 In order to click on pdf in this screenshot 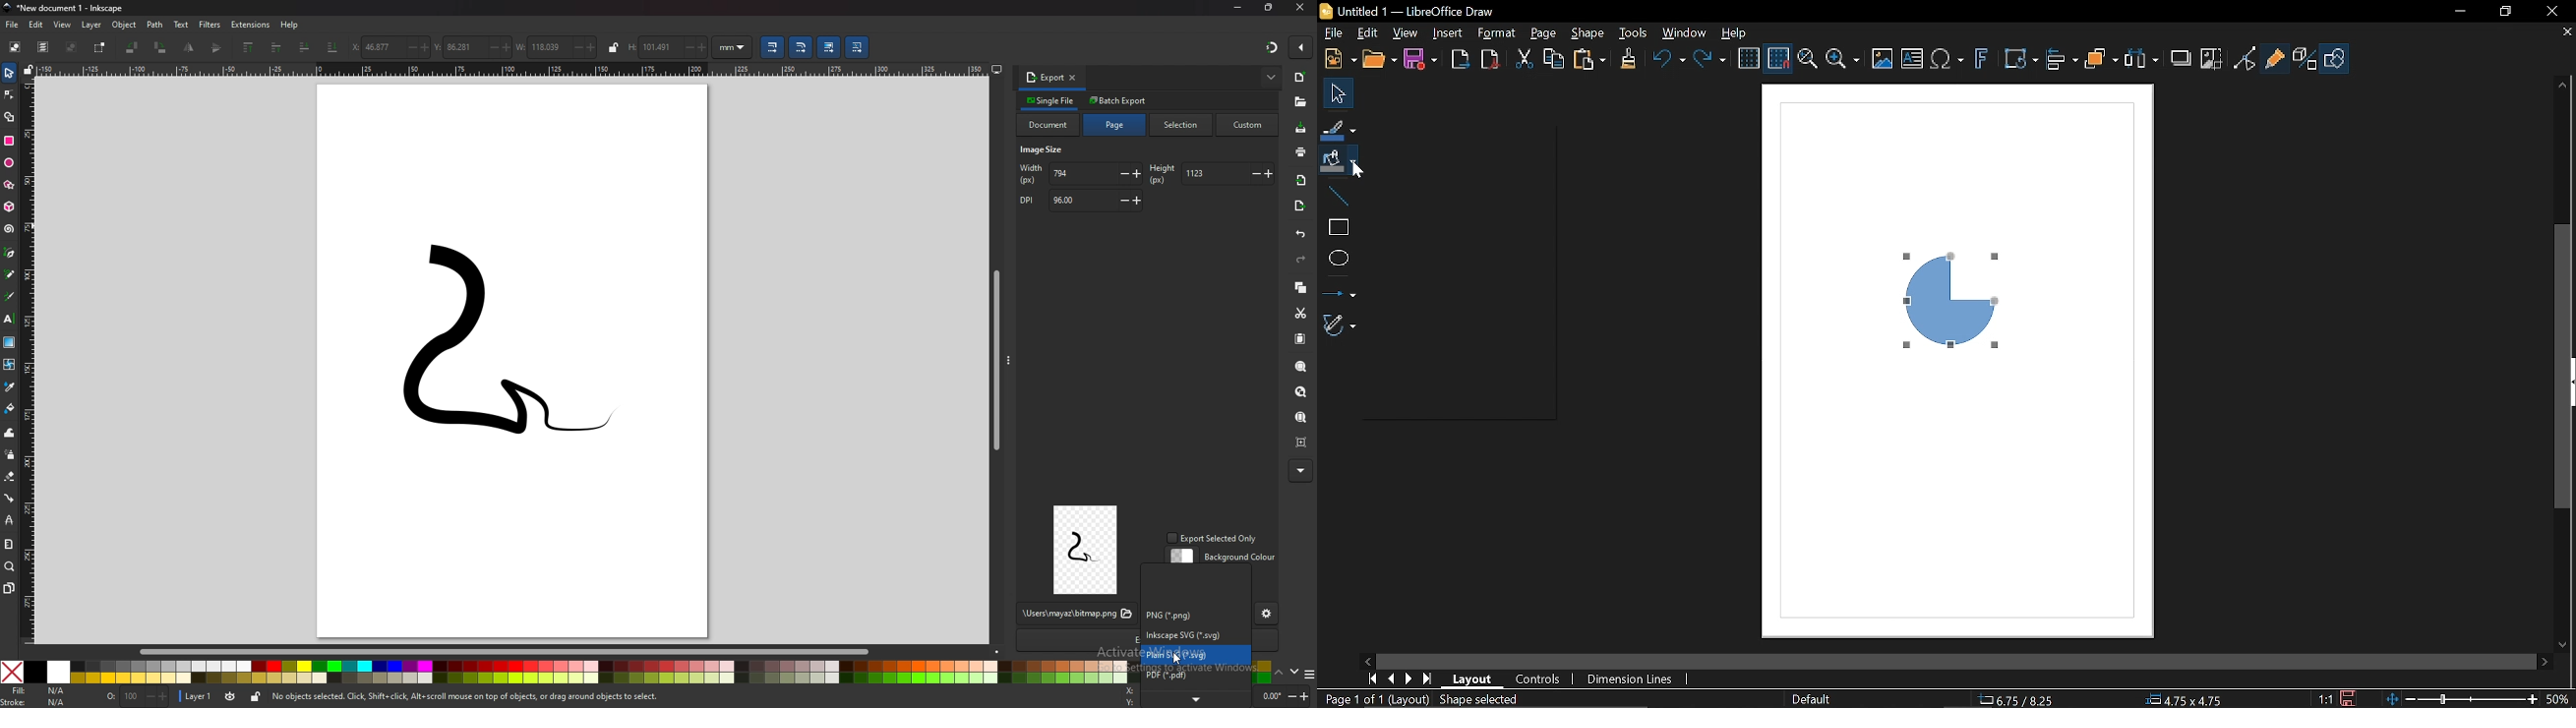, I will do `click(1196, 675)`.